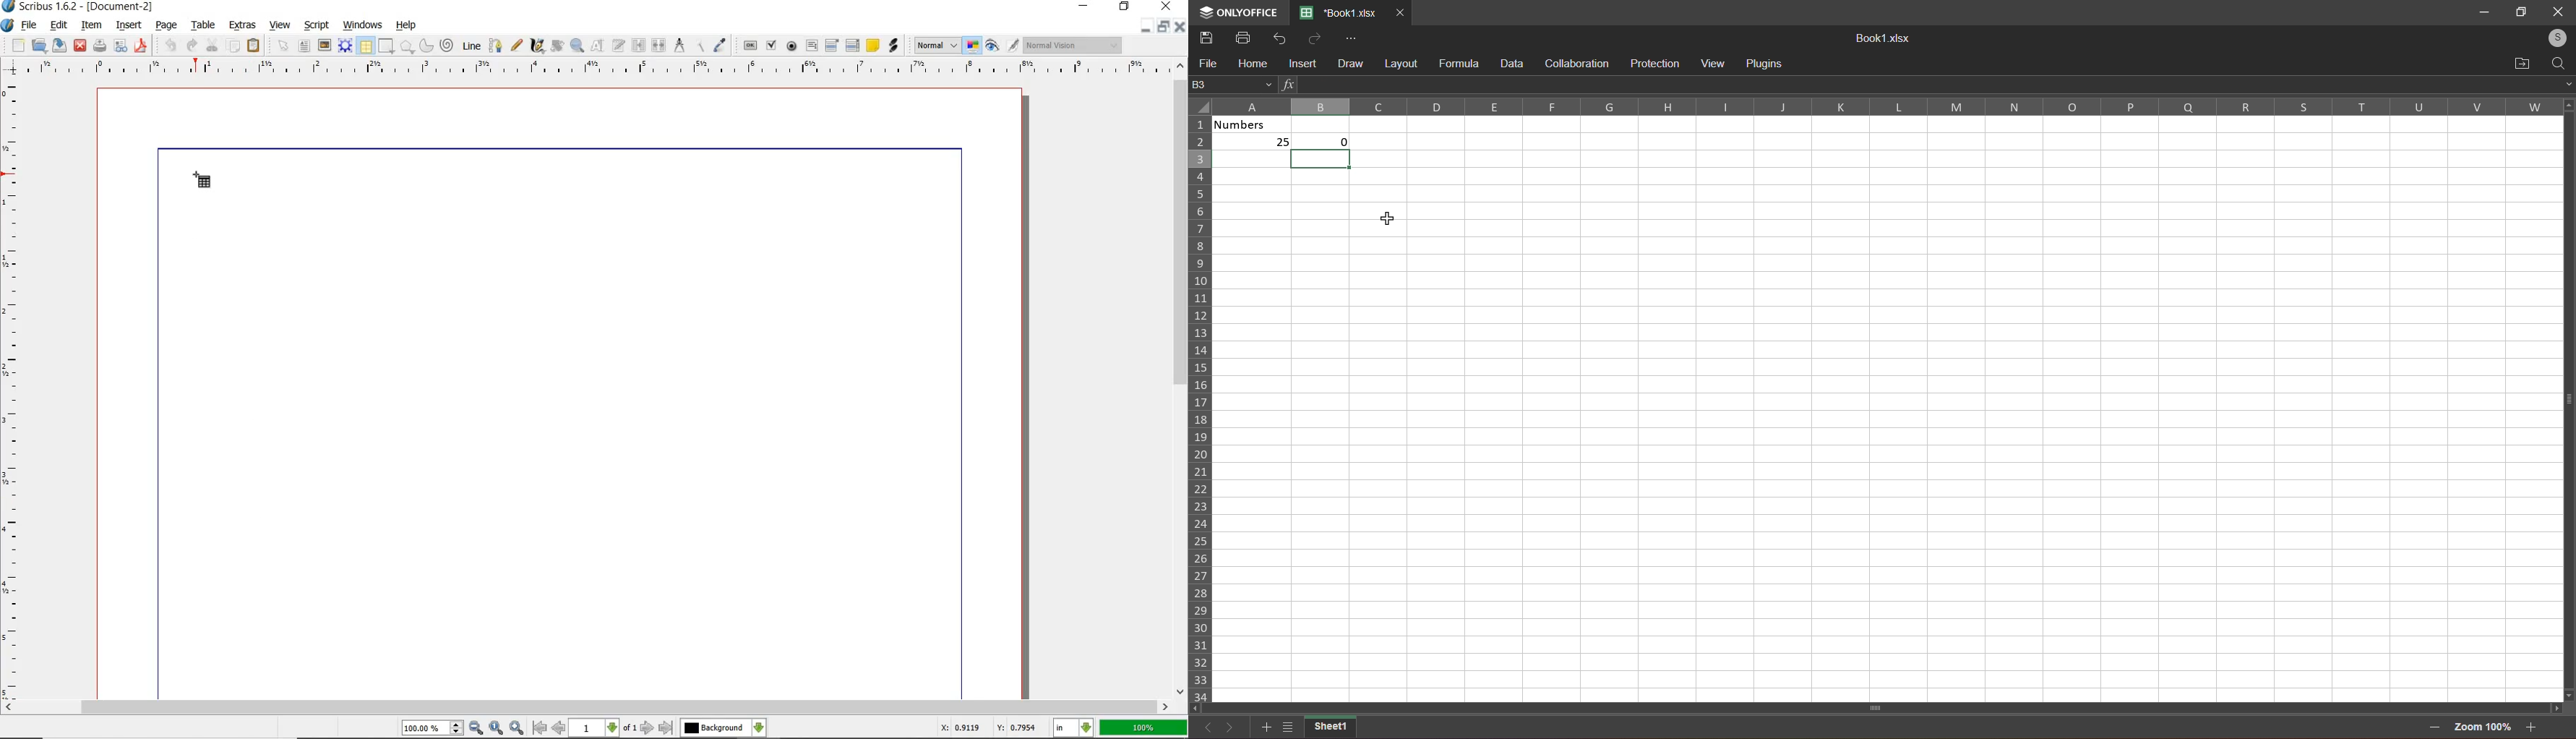  Describe the element at coordinates (1232, 85) in the screenshot. I see `current cell` at that location.